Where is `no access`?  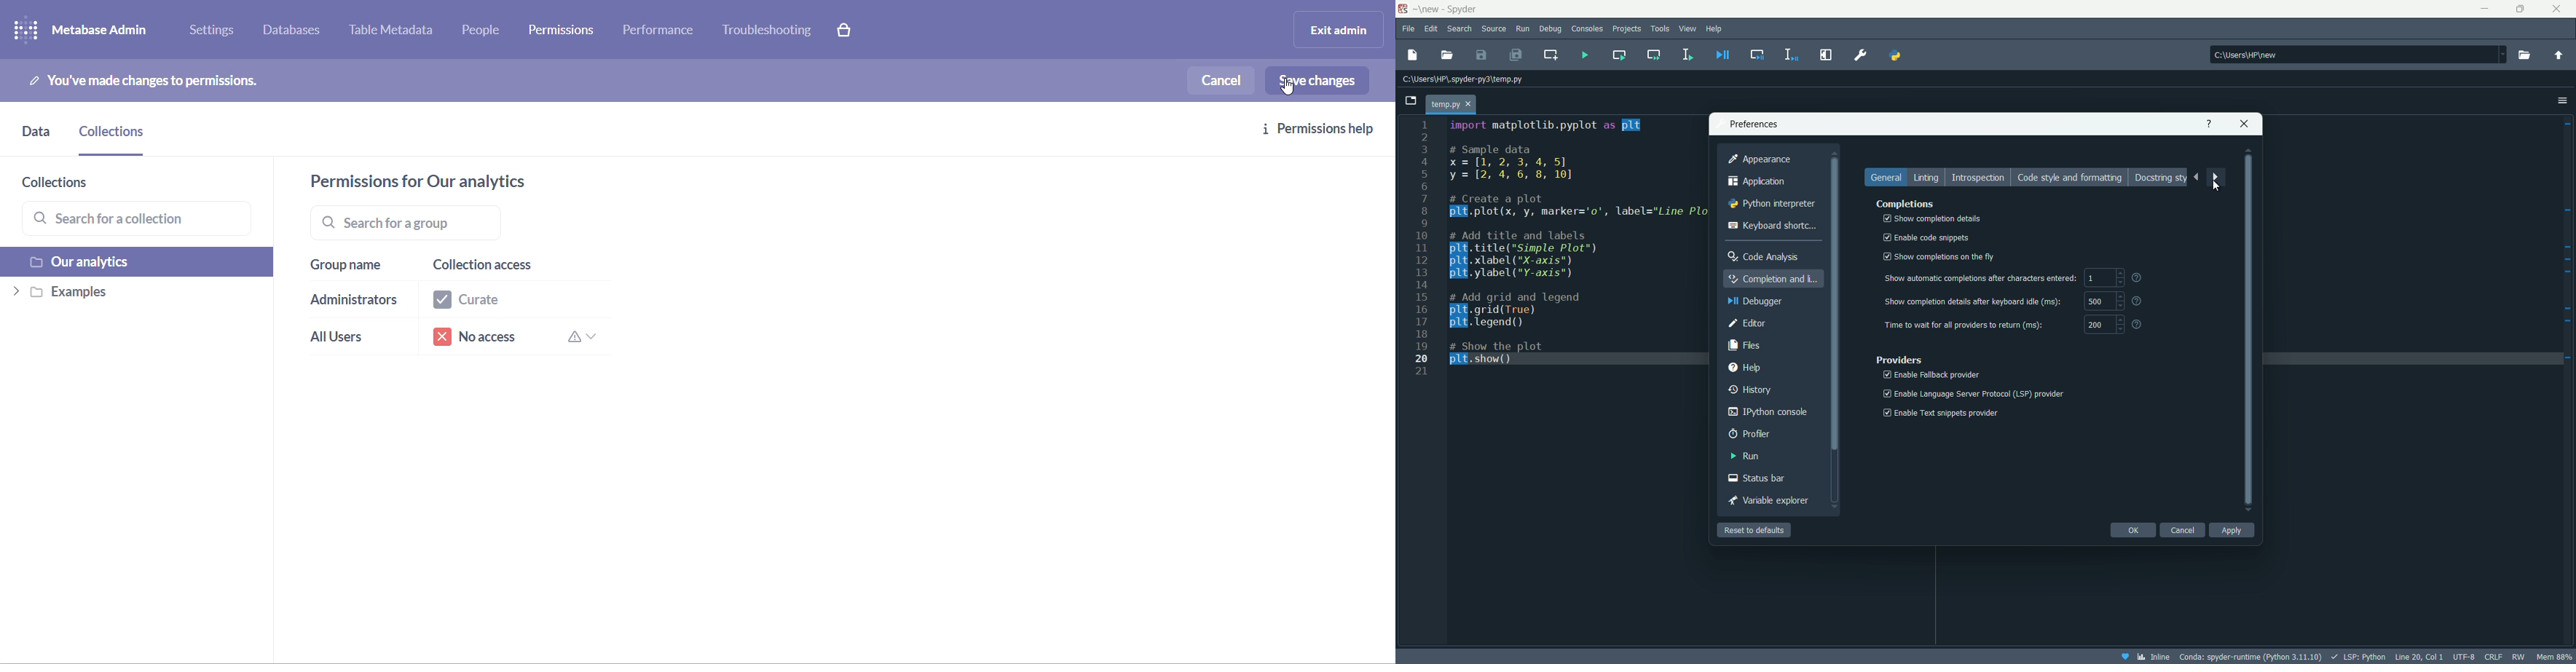 no access is located at coordinates (524, 340).